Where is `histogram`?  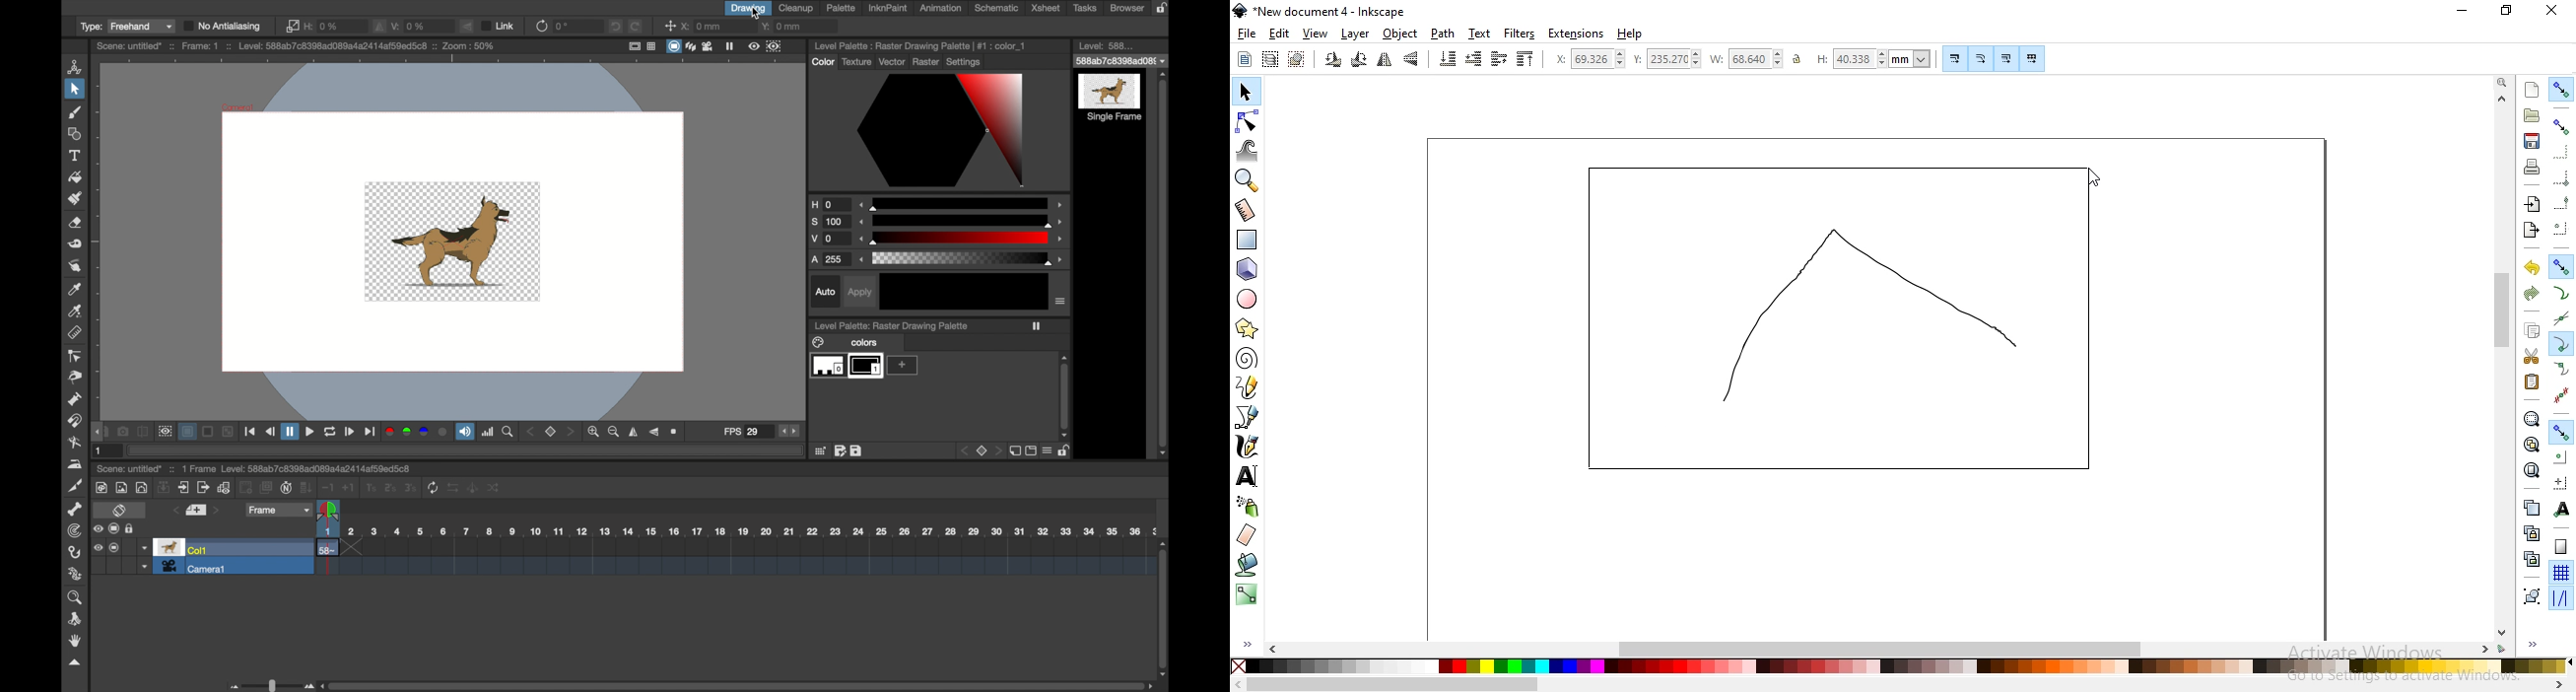 histogram is located at coordinates (488, 432).